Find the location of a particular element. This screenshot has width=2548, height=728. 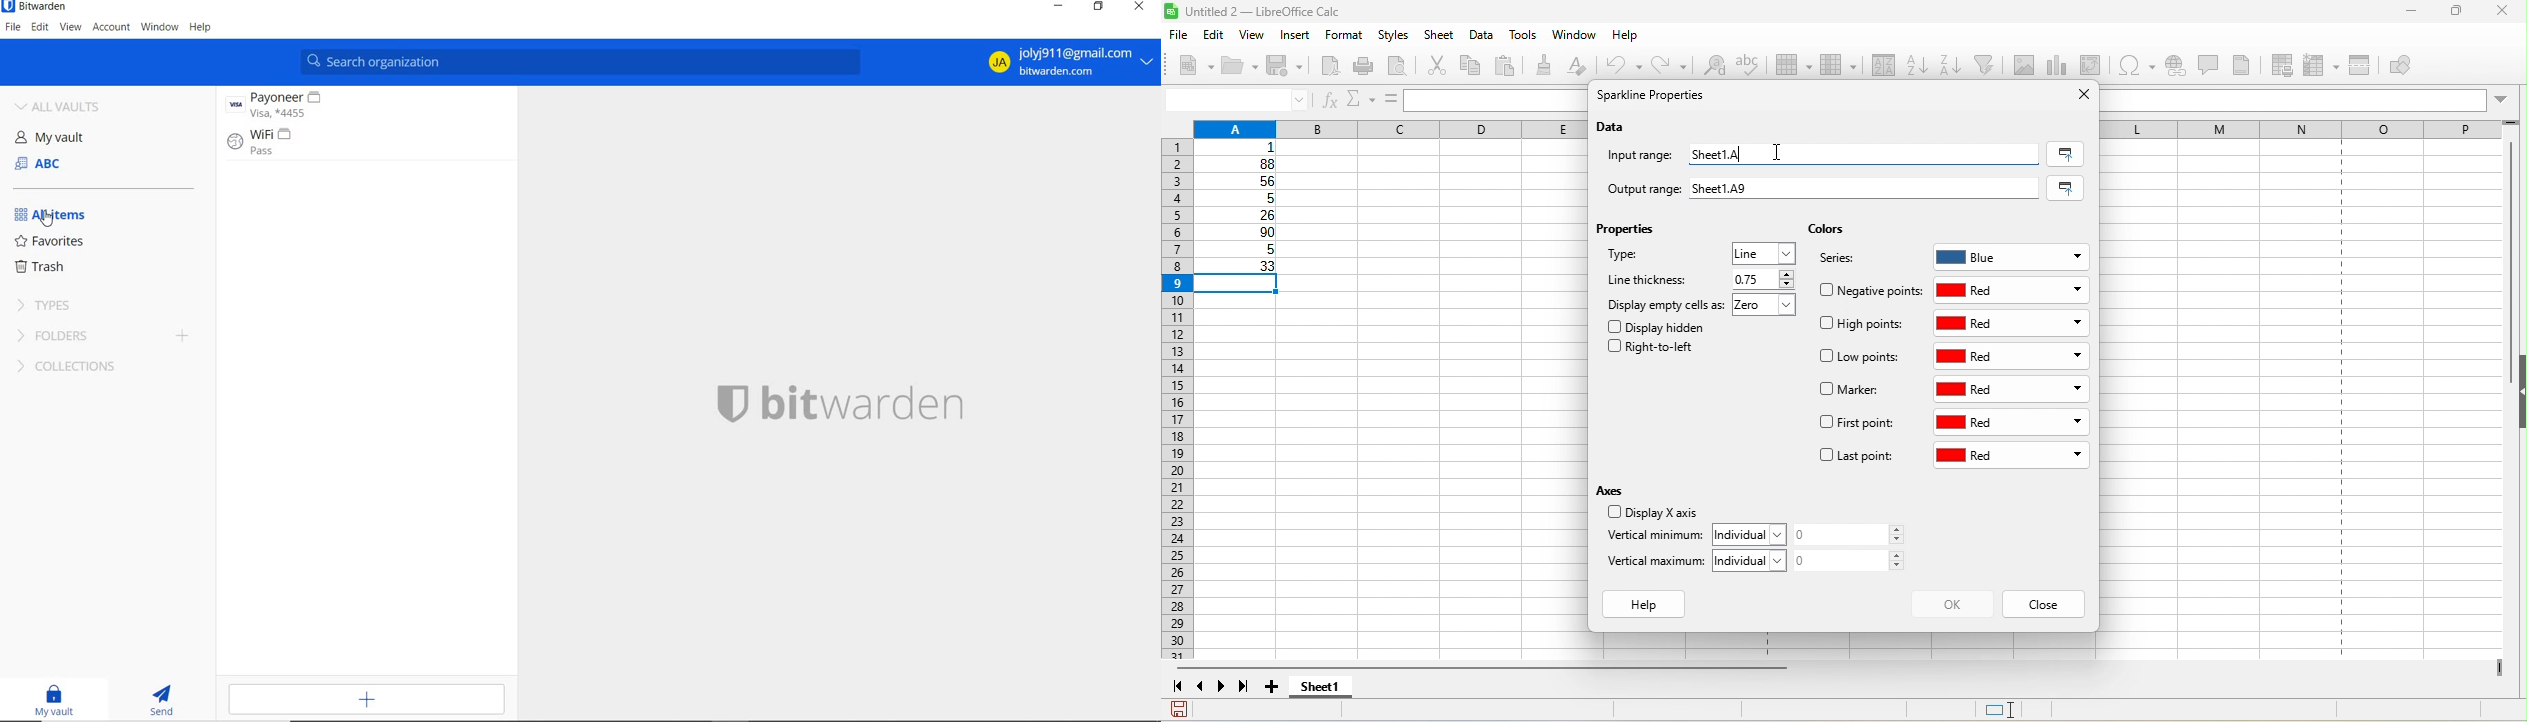

low points is located at coordinates (1863, 358).